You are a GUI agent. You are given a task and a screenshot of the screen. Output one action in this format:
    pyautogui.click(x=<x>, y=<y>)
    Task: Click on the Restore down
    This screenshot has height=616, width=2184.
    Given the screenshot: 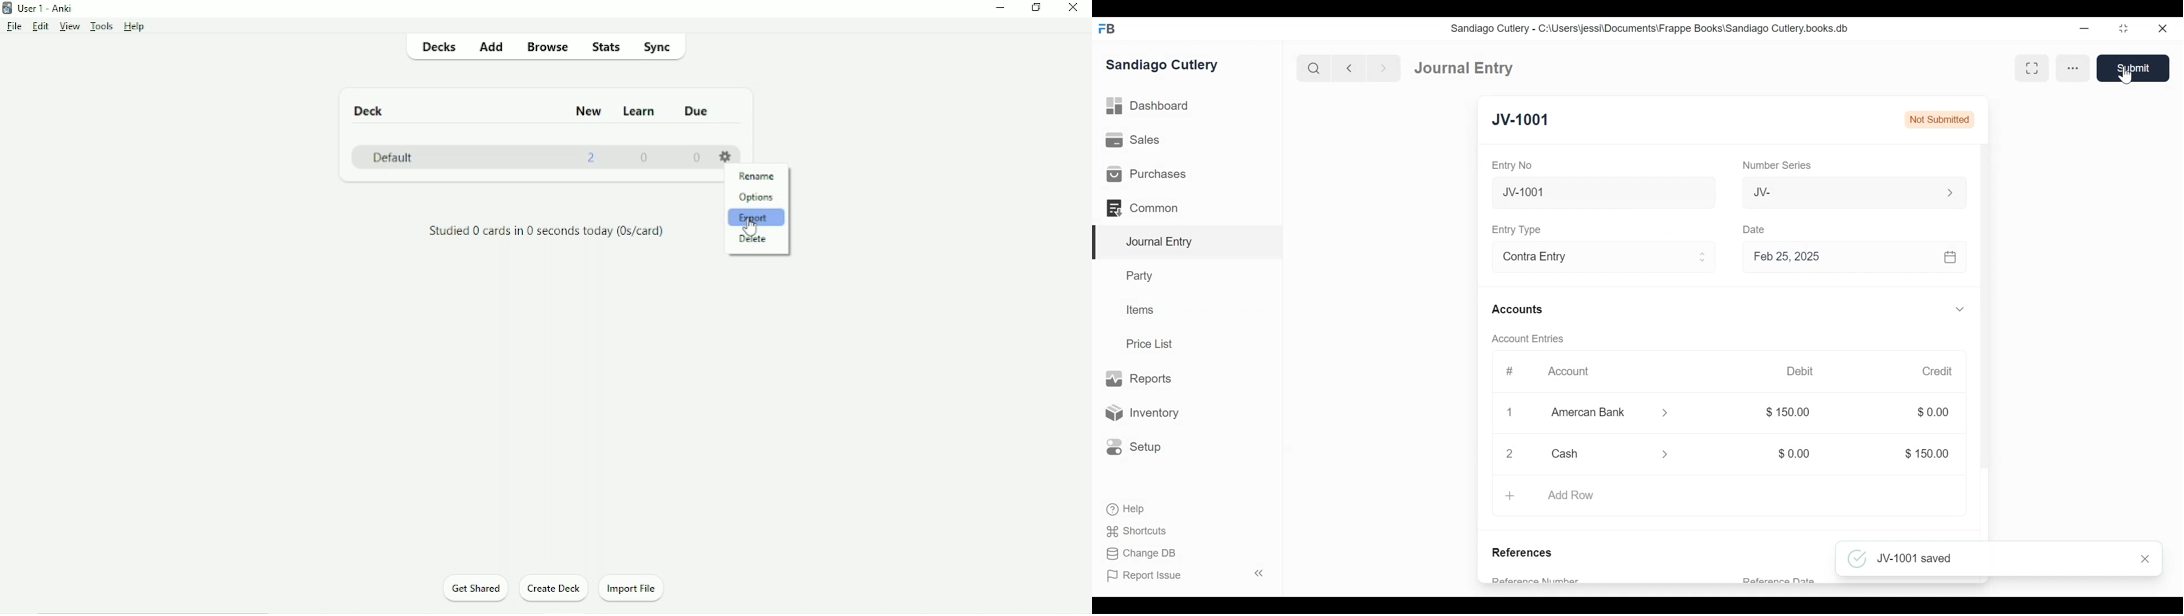 What is the action you would take?
    pyautogui.click(x=1037, y=7)
    